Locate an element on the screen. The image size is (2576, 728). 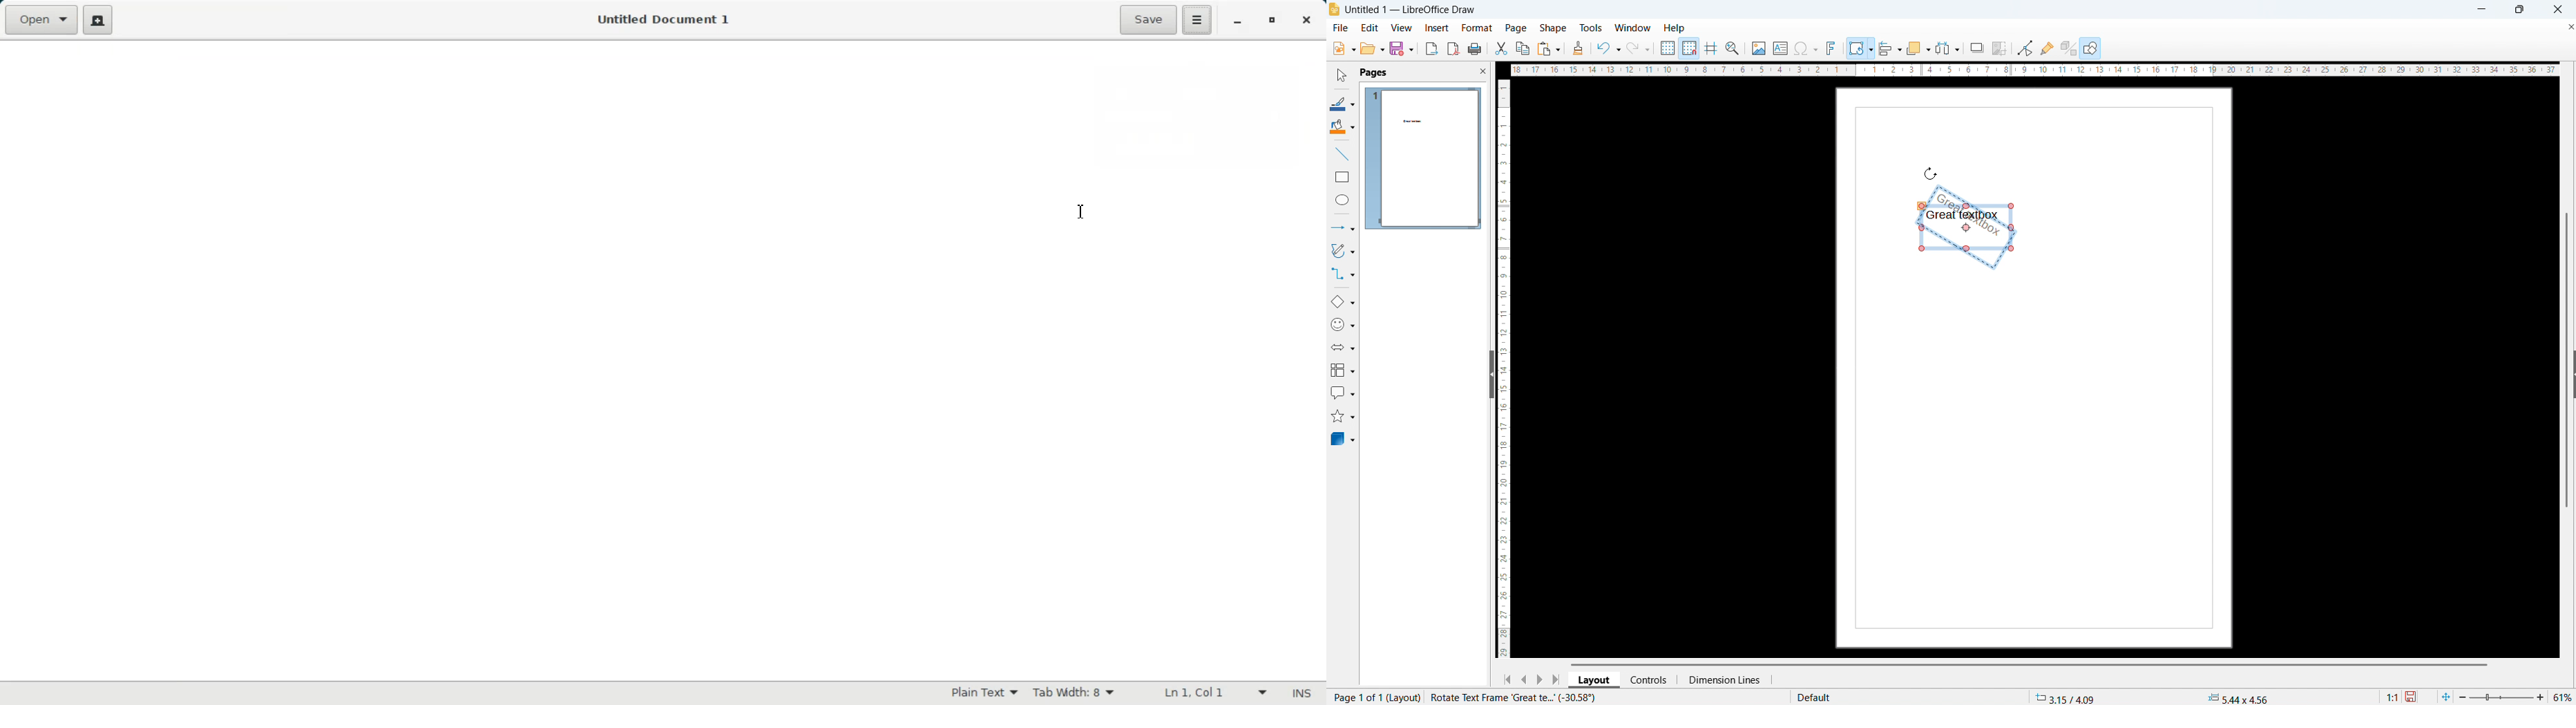
insert fontwork text is located at coordinates (1832, 47).